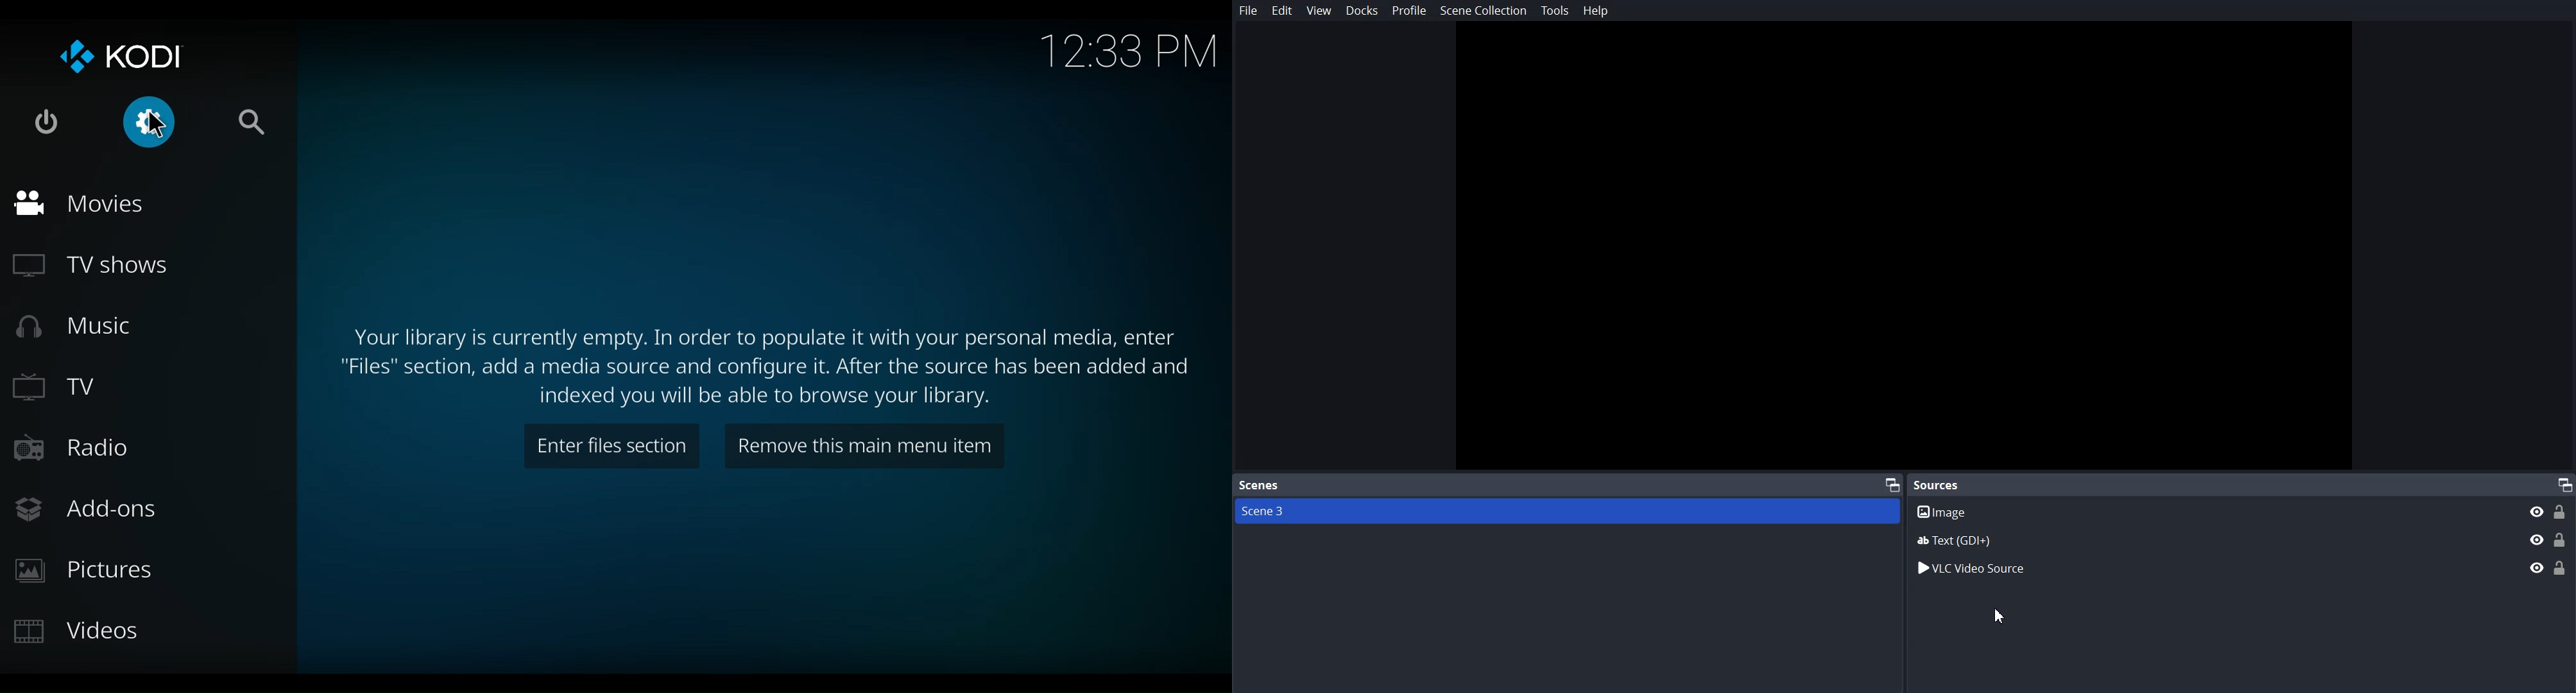 This screenshot has width=2576, height=700. Describe the element at coordinates (1319, 11) in the screenshot. I see `View` at that location.